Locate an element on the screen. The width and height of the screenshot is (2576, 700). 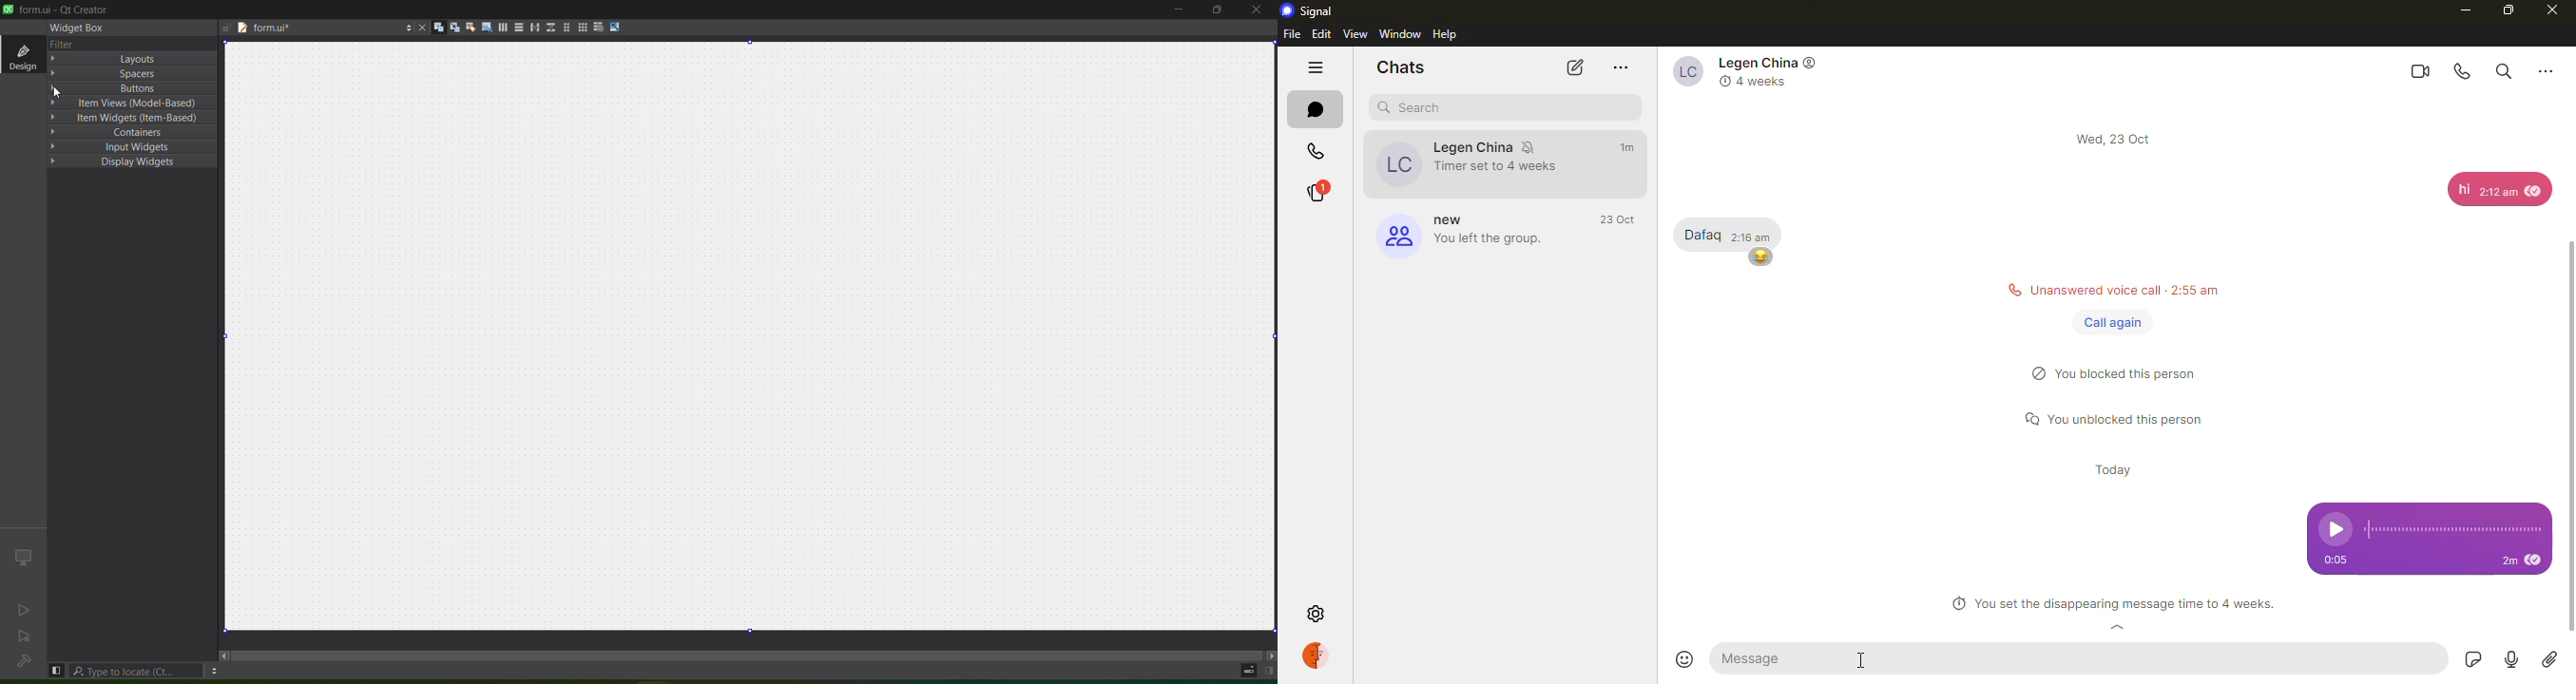
hide left sidebar is located at coordinates (57, 669).